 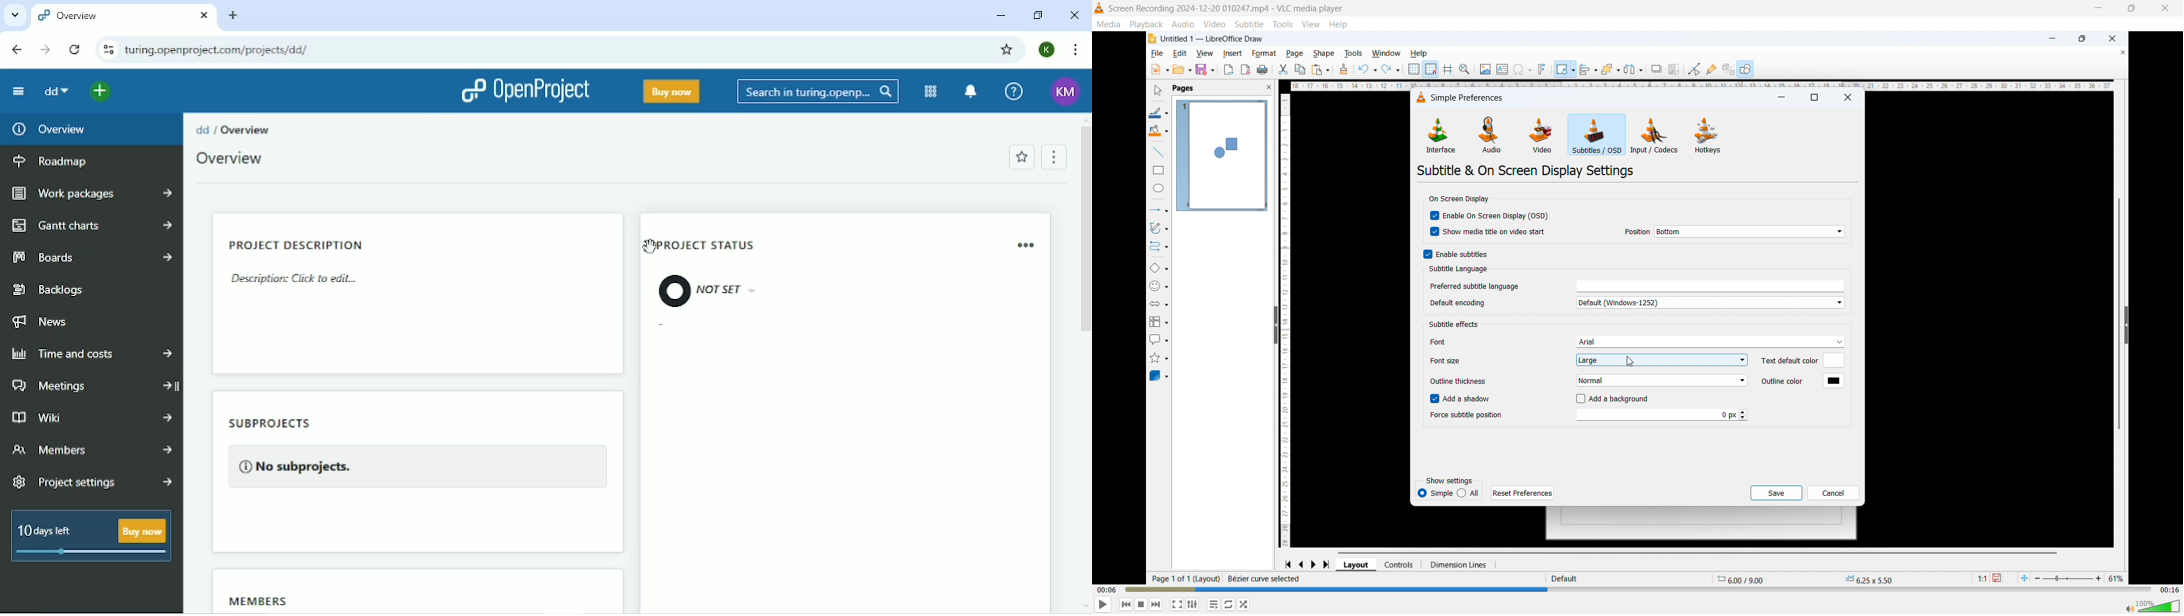 What do you see at coordinates (818, 91) in the screenshot?
I see `Search` at bounding box center [818, 91].